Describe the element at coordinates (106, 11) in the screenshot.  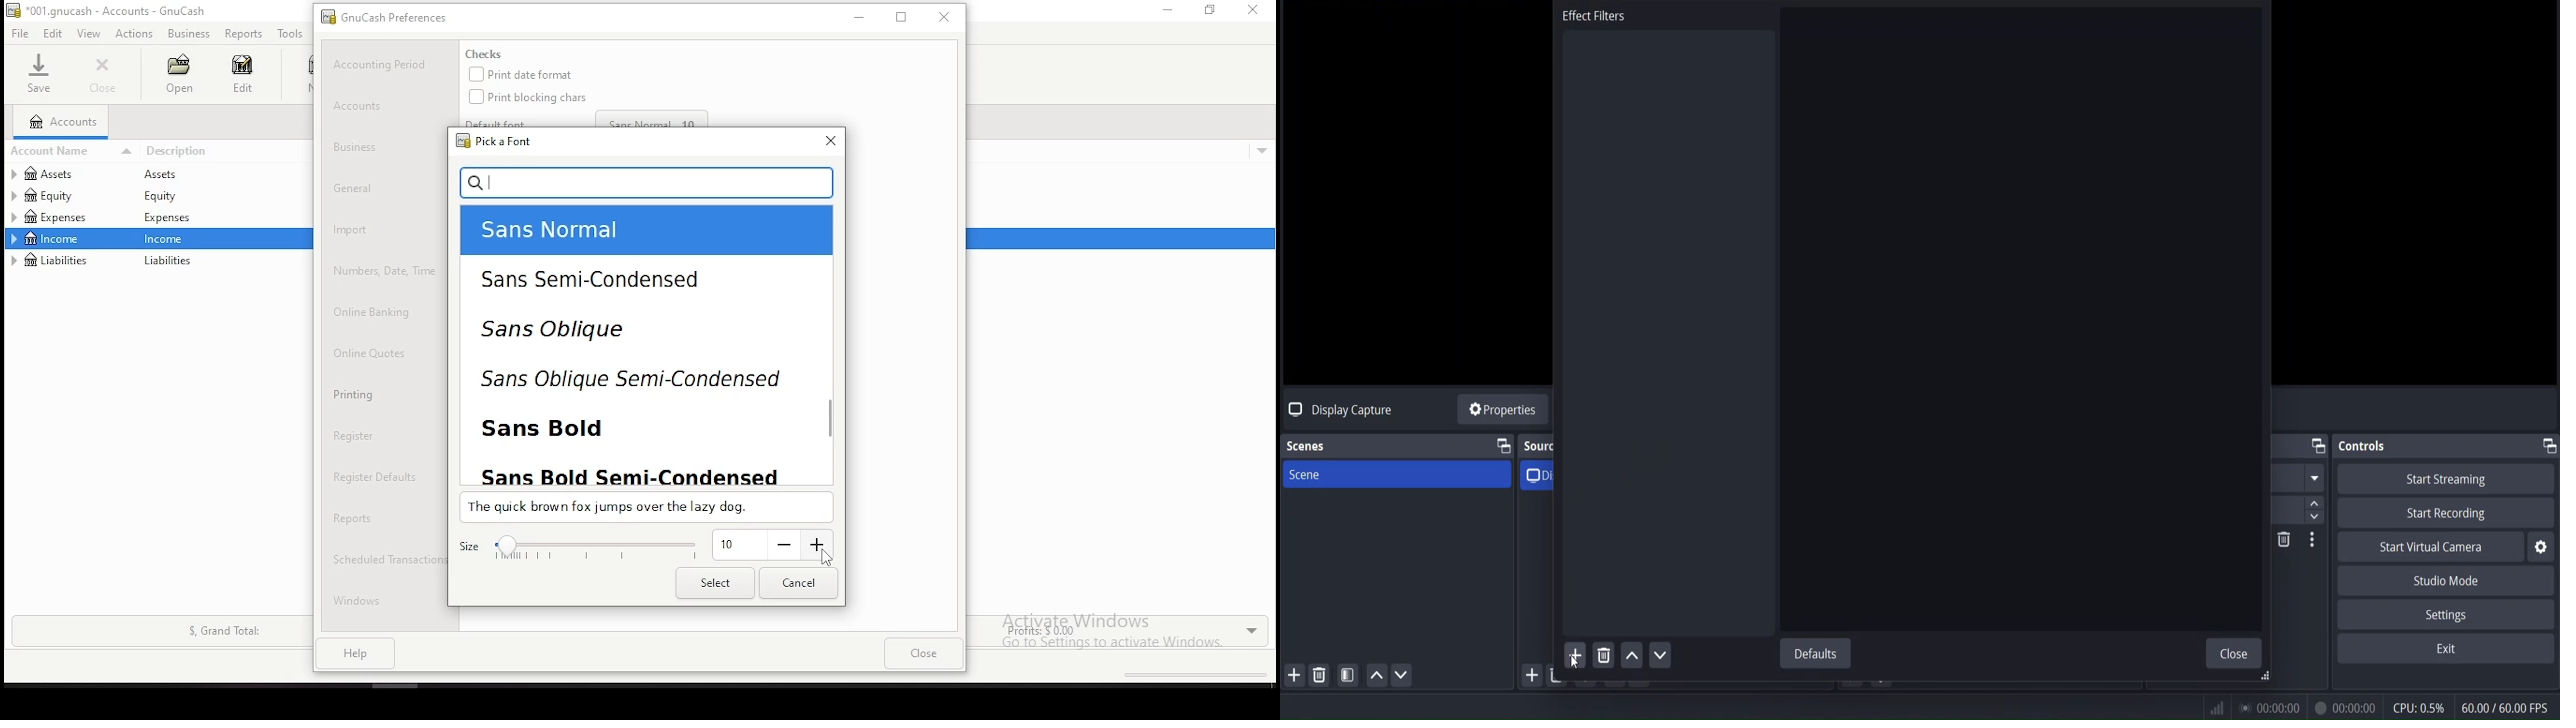
I see `*001.gnucash - accounts - GnuCash` at that location.